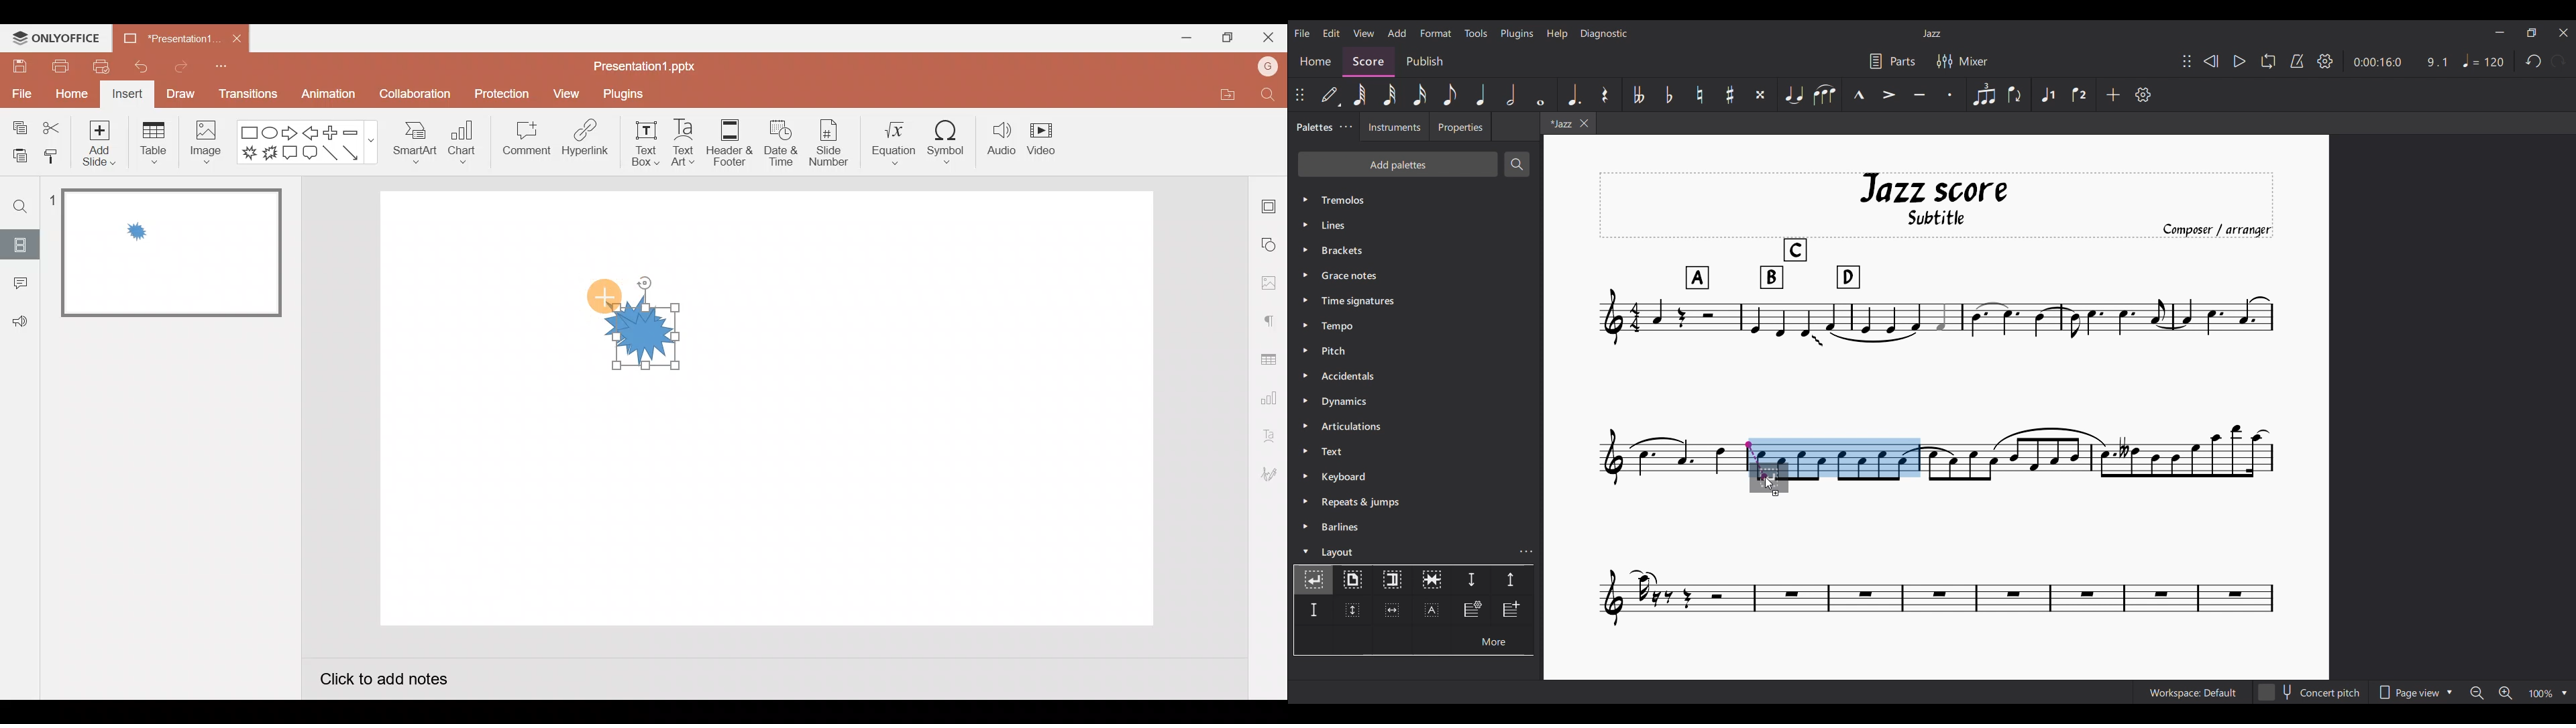 The width and height of the screenshot is (2576, 728). What do you see at coordinates (417, 146) in the screenshot?
I see `Smart Art` at bounding box center [417, 146].